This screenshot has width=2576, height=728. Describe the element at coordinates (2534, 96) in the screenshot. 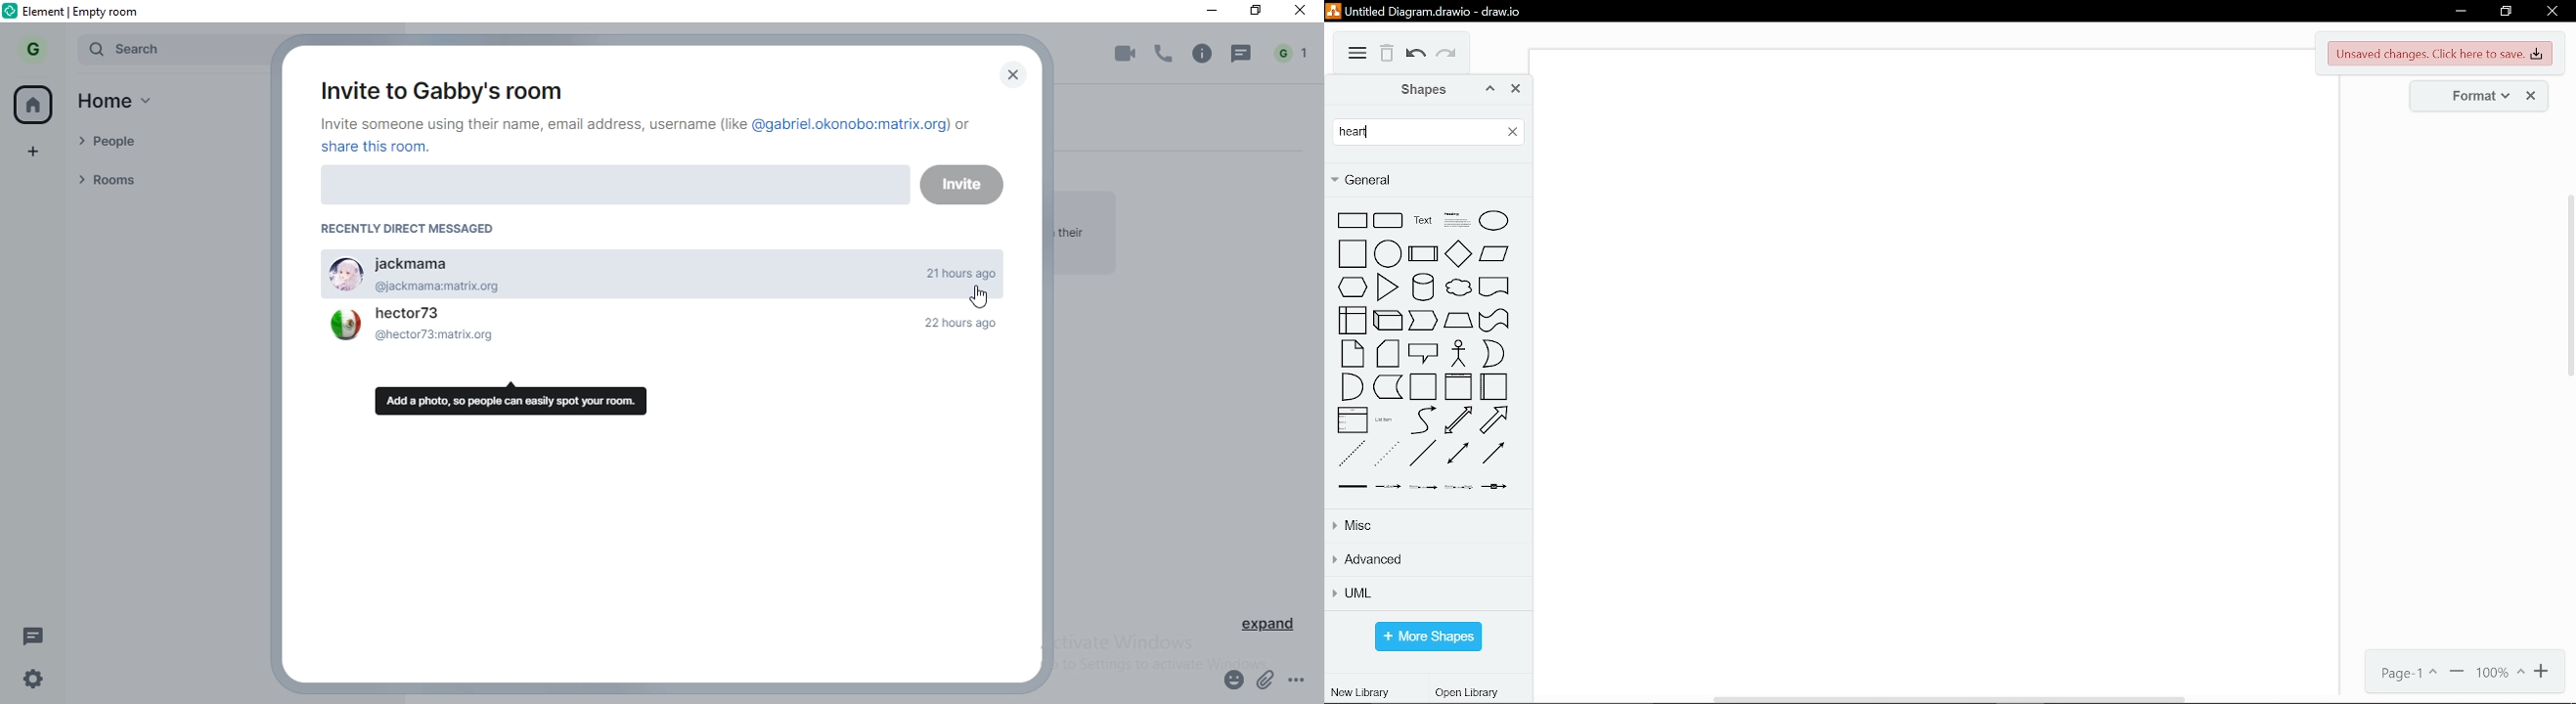

I see `close` at that location.